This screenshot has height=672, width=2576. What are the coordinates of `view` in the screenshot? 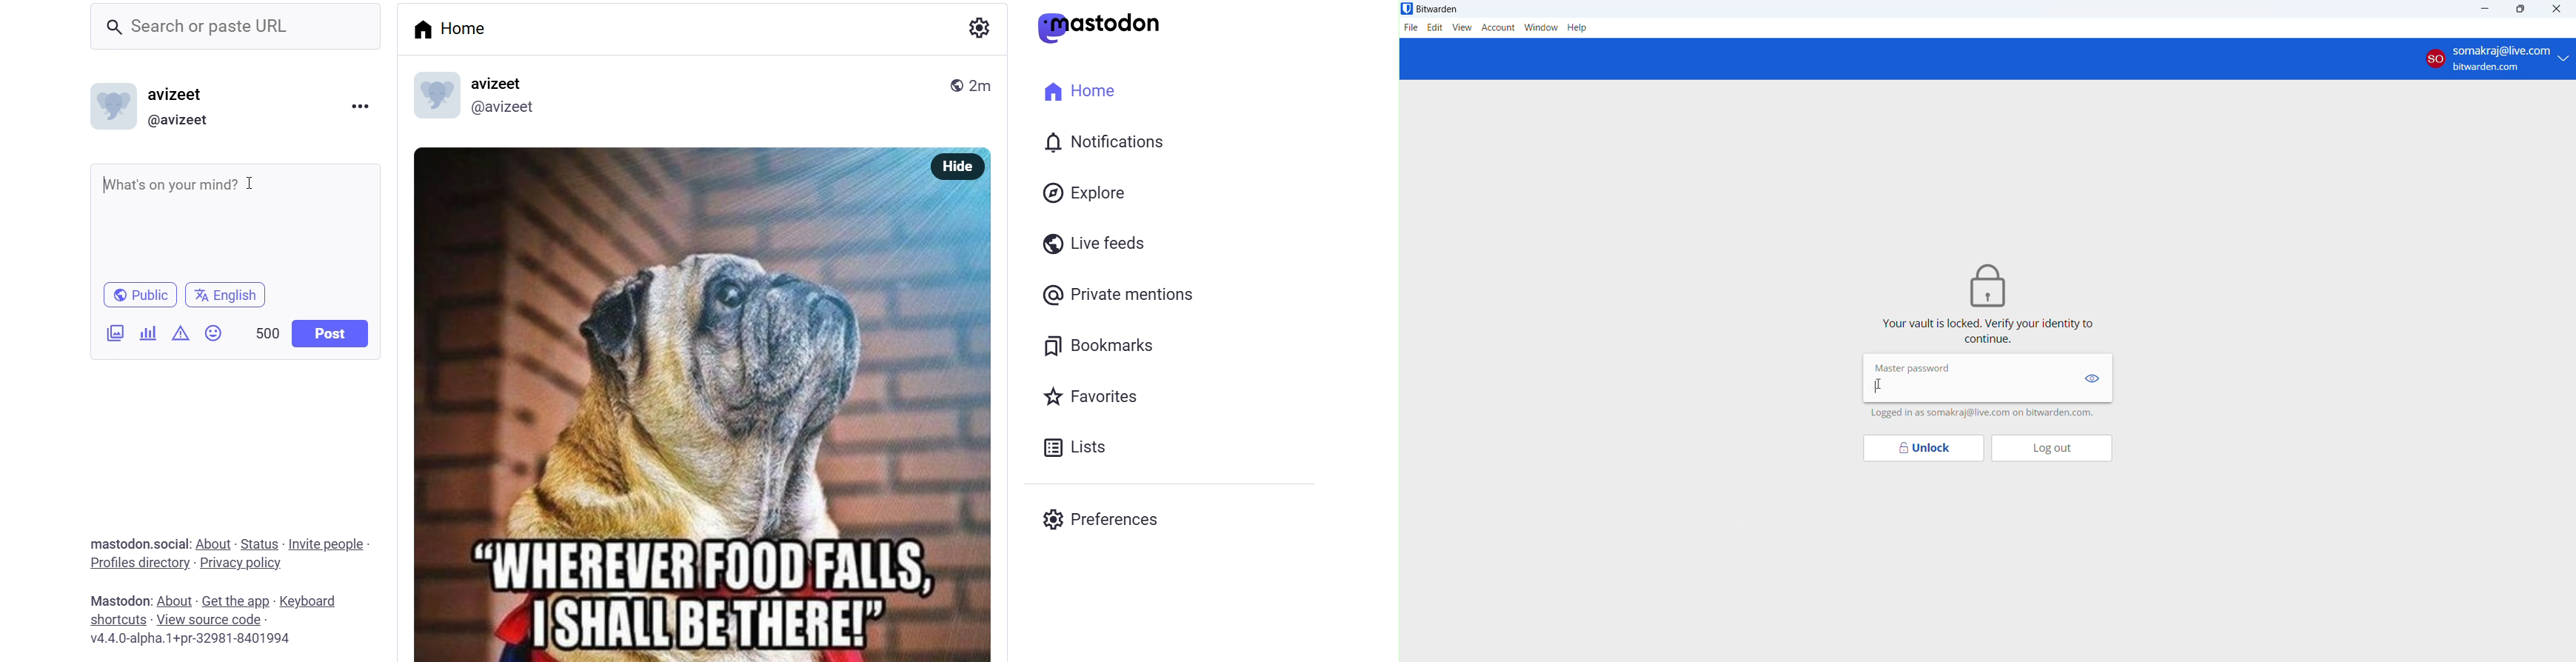 It's located at (1461, 28).